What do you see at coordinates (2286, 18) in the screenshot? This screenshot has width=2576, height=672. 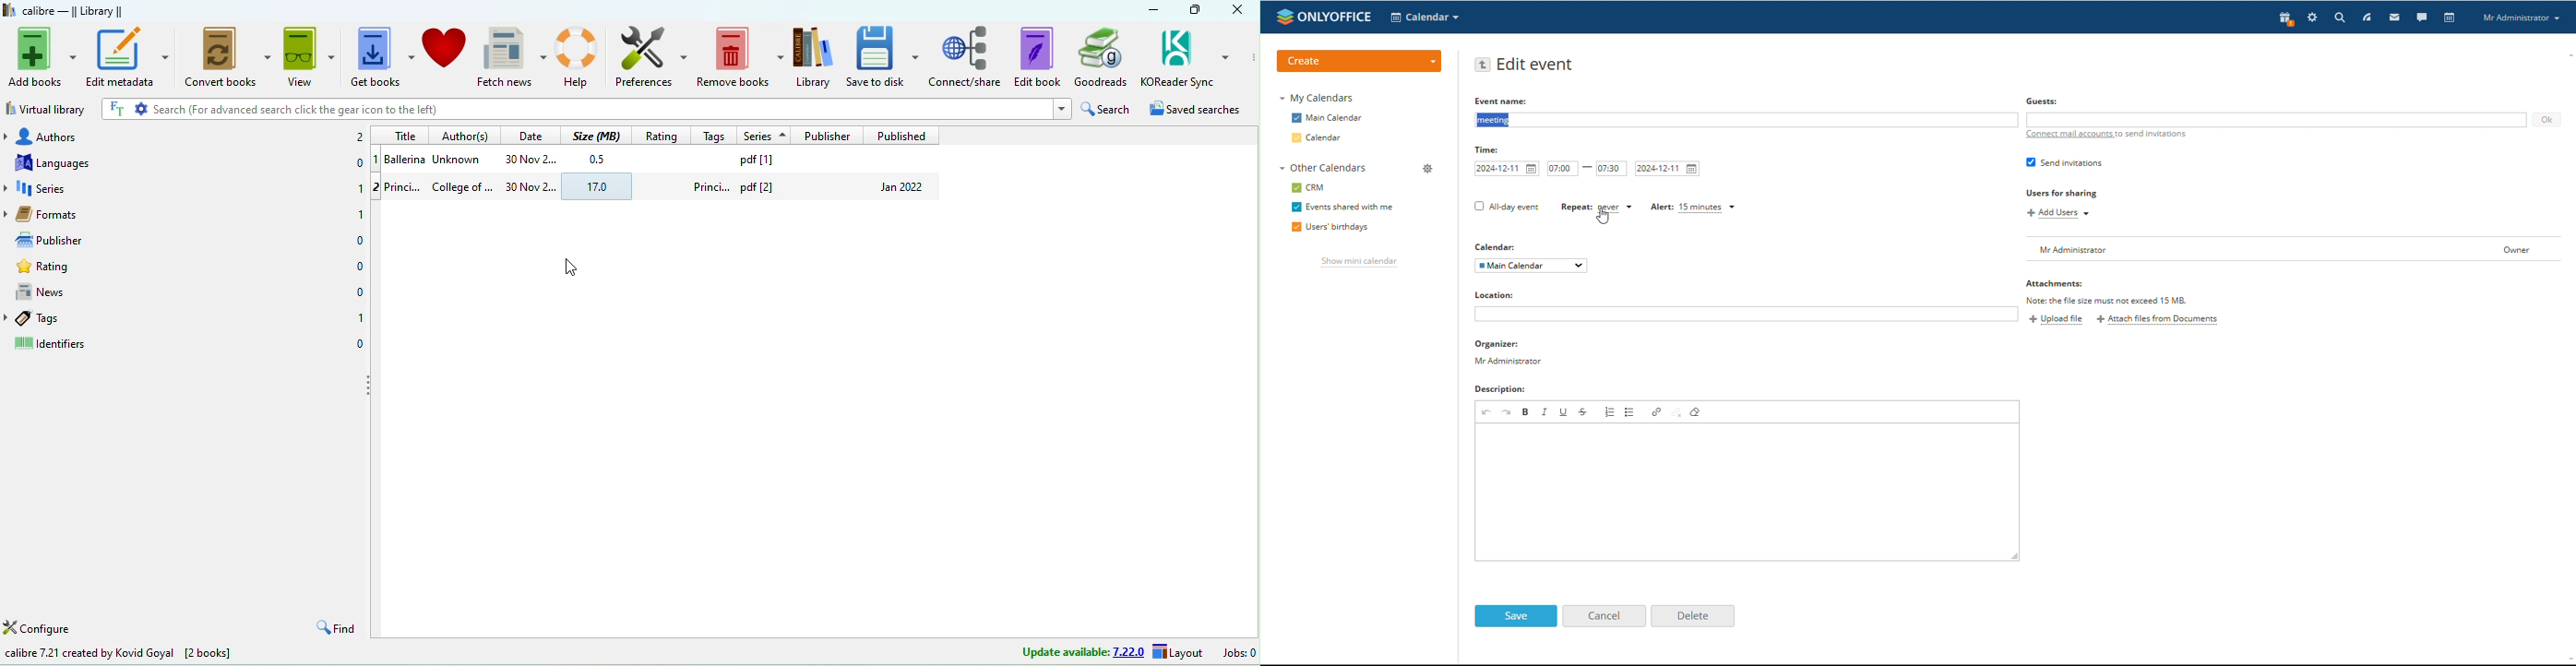 I see `present` at bounding box center [2286, 18].